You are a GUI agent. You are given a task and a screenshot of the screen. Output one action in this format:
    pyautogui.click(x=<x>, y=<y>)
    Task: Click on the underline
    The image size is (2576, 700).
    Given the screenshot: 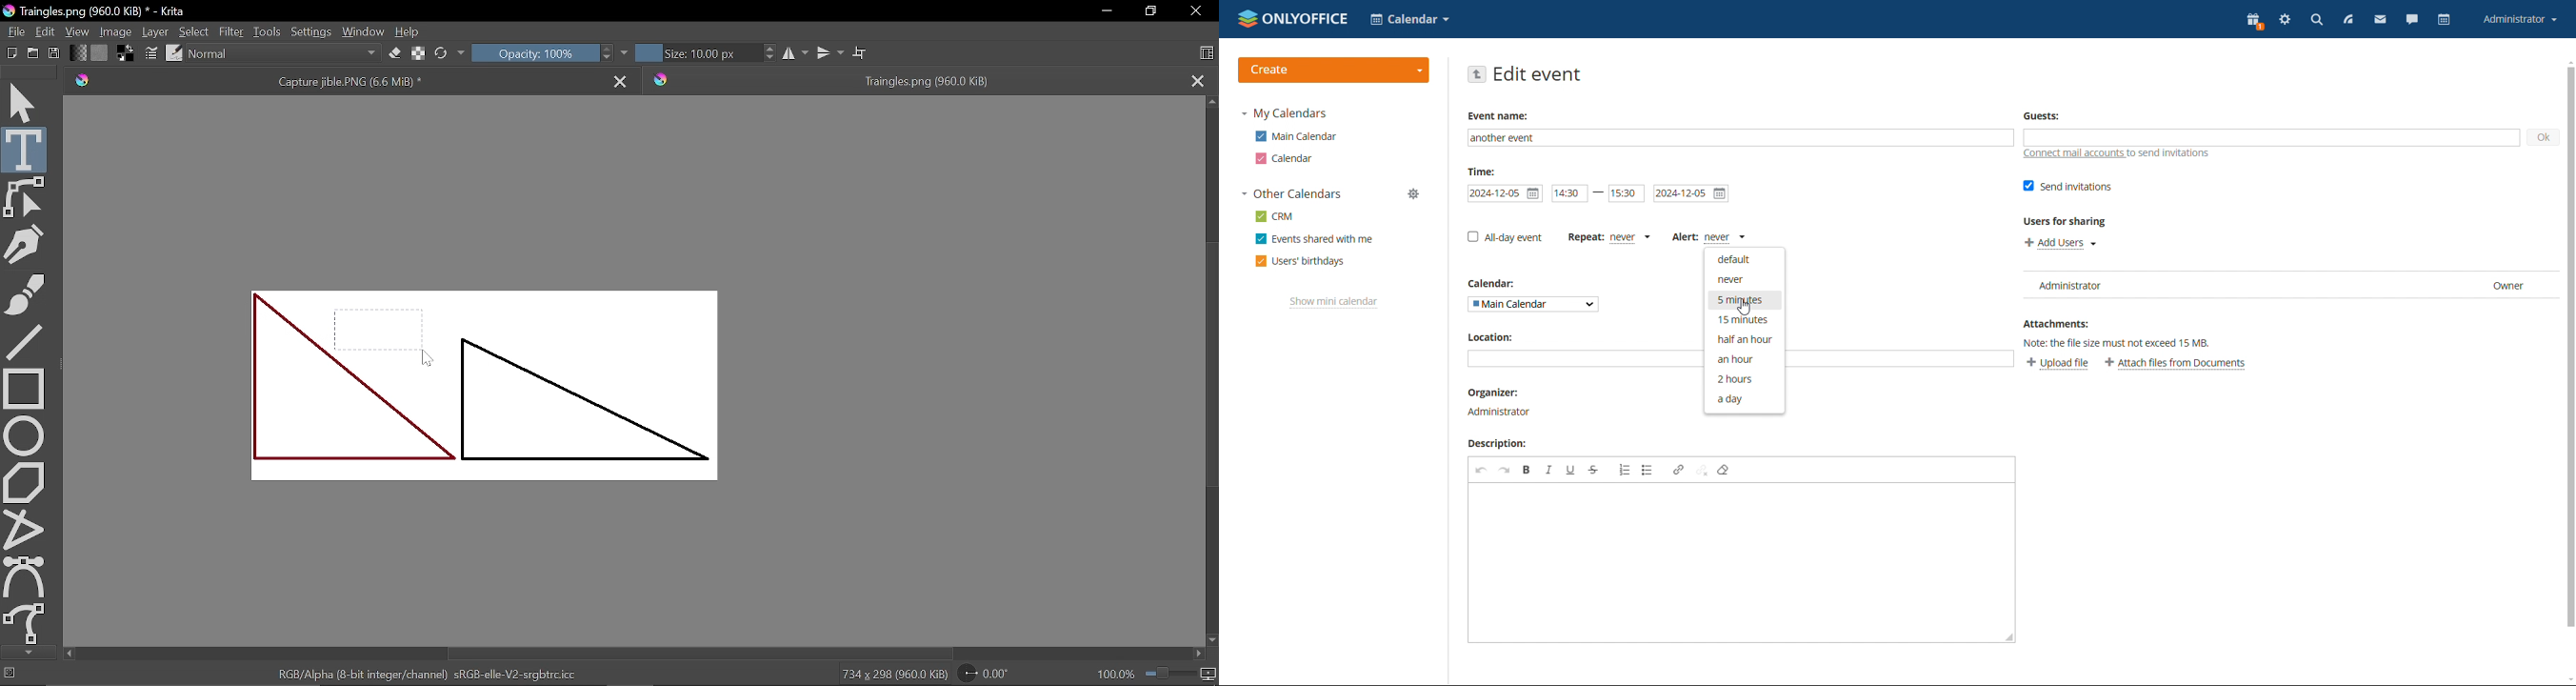 What is the action you would take?
    pyautogui.click(x=1571, y=470)
    